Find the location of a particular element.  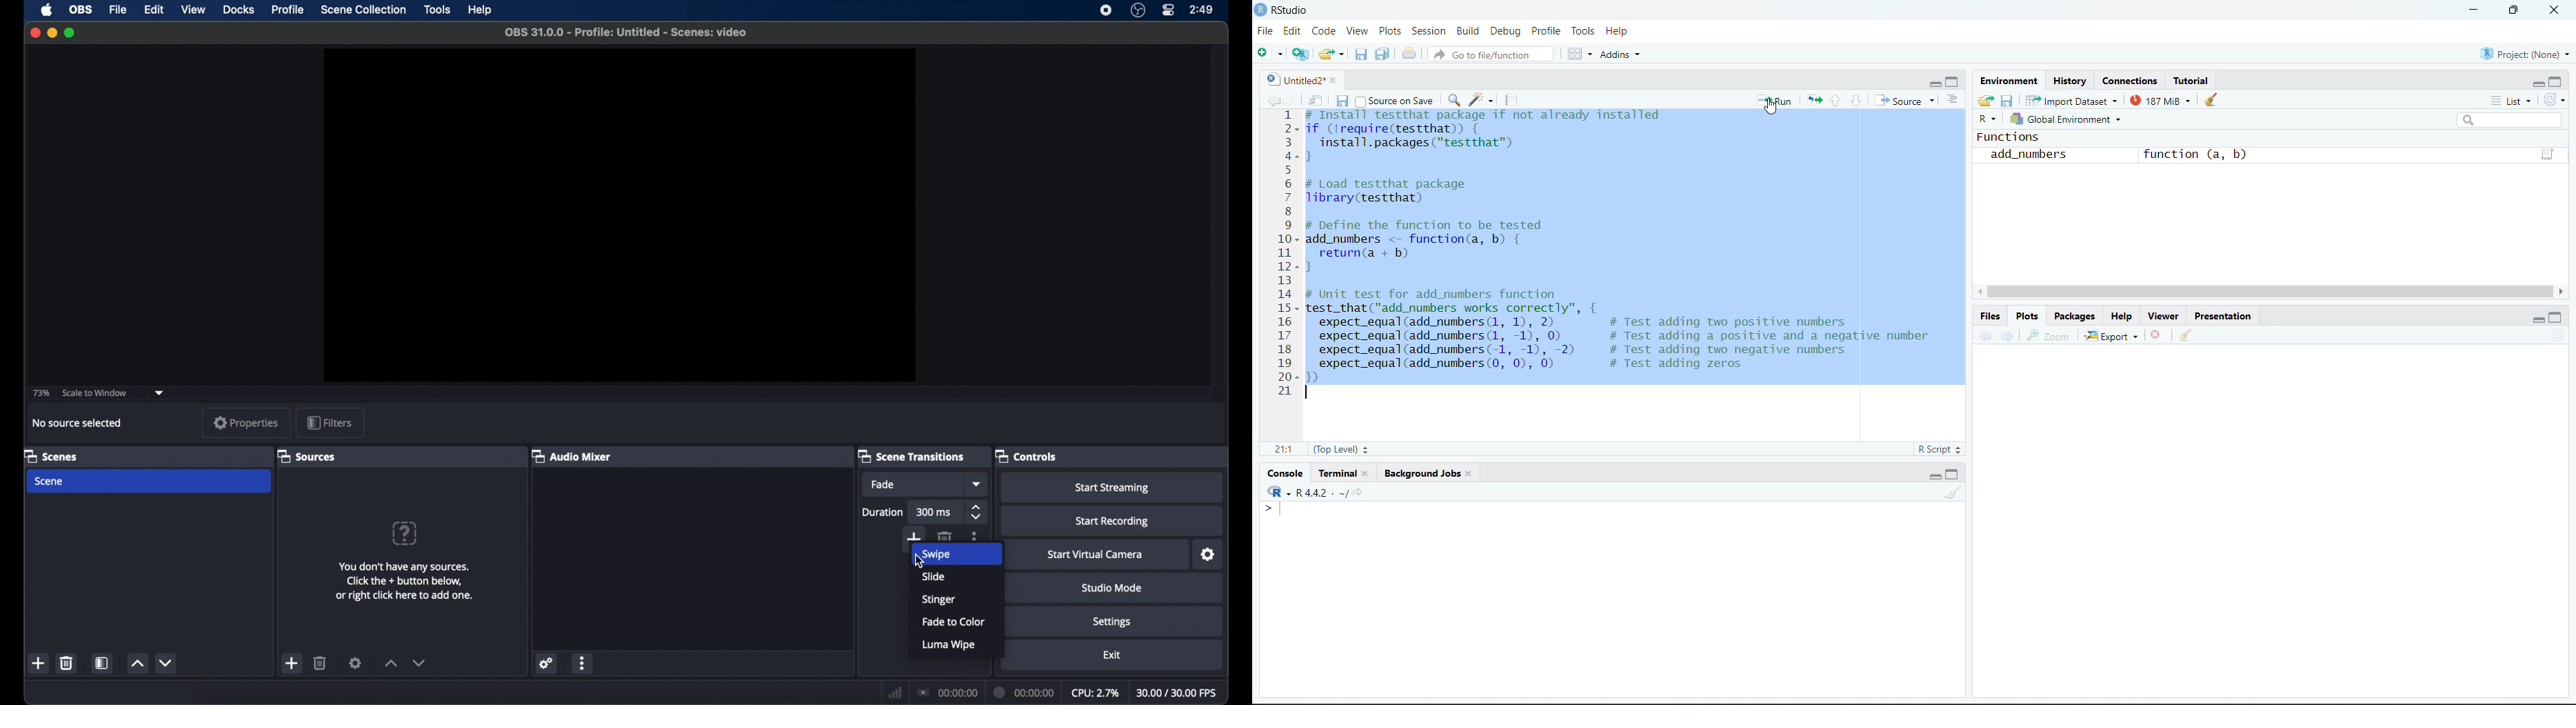

Debug is located at coordinates (1505, 30).